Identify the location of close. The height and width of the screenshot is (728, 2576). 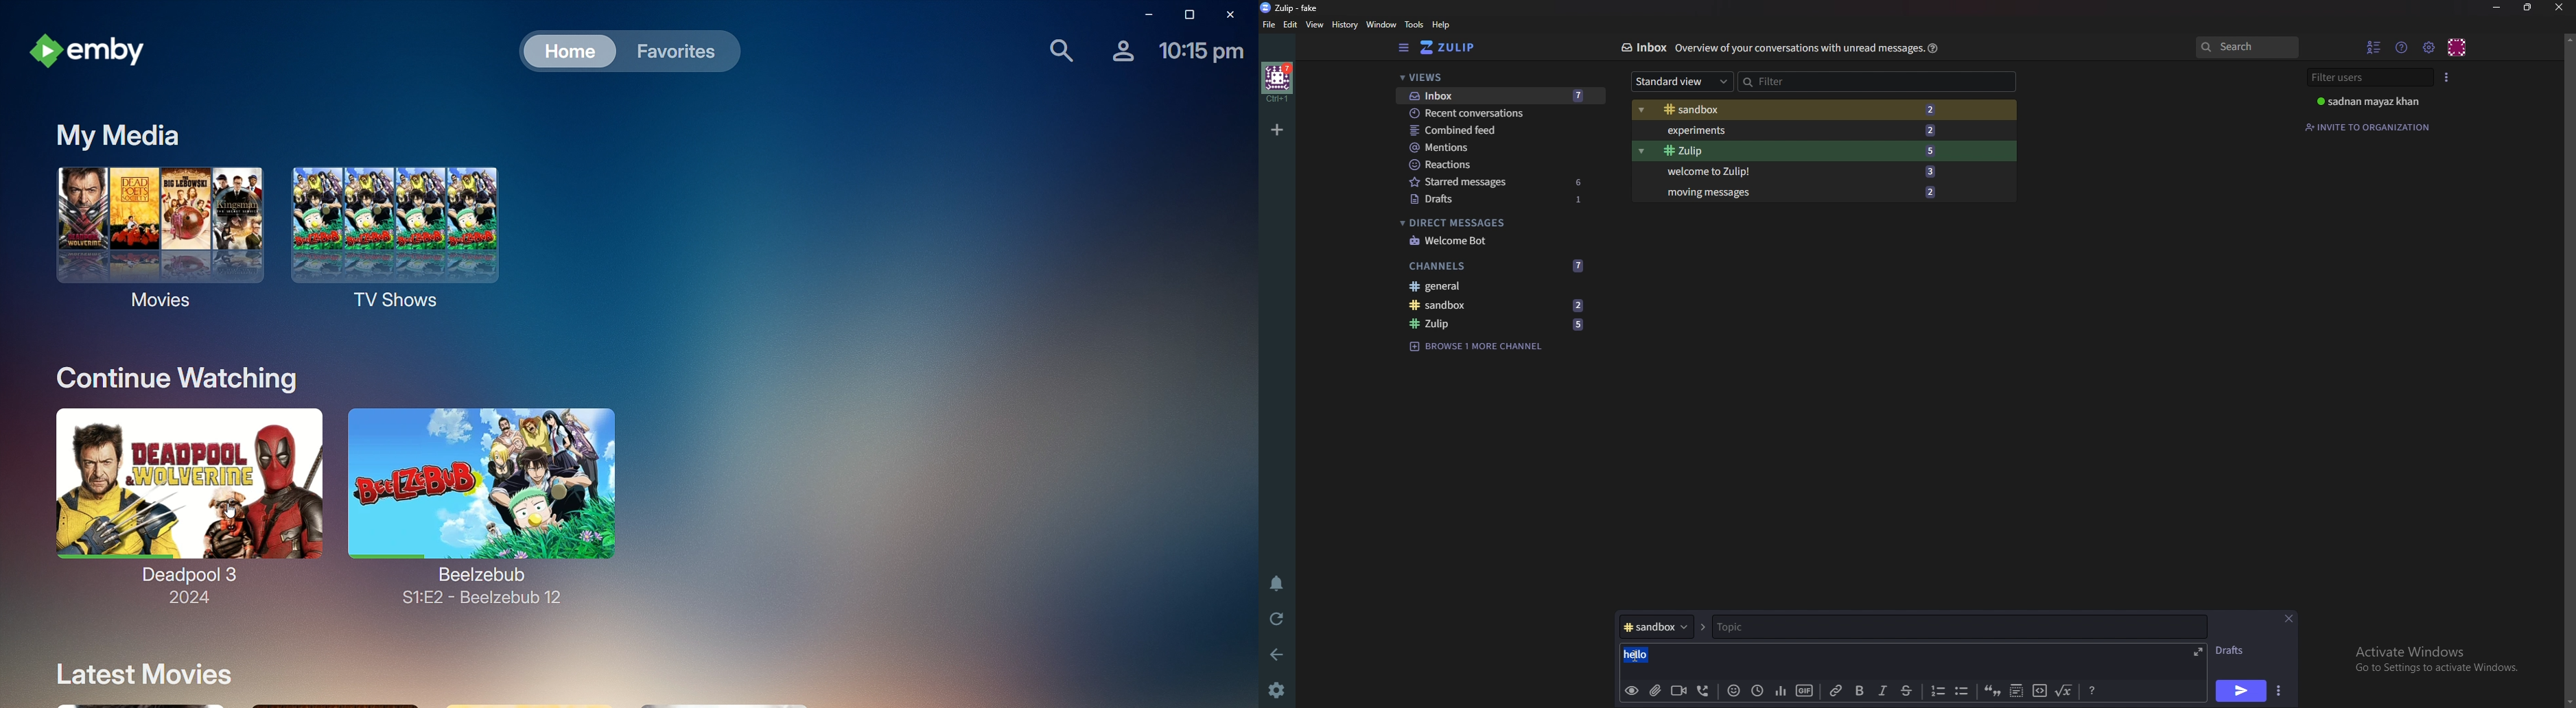
(2558, 8).